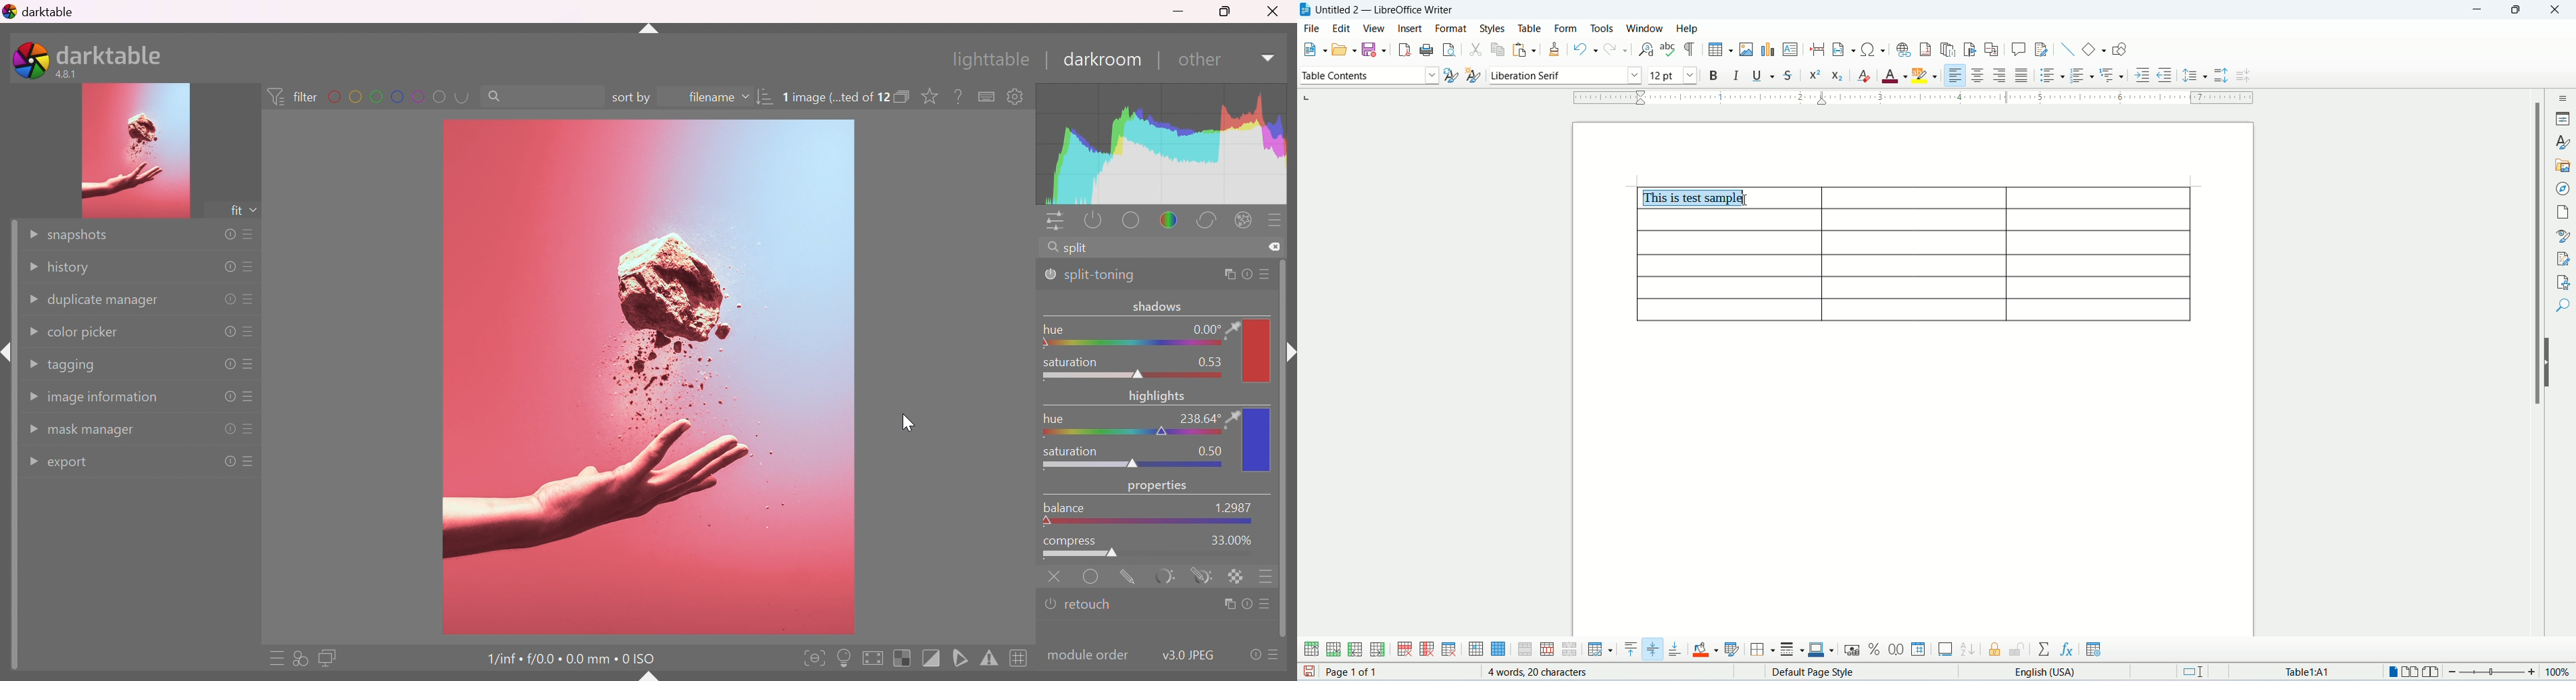 This screenshot has width=2576, height=700. Describe the element at coordinates (252, 299) in the screenshot. I see `presets` at that location.